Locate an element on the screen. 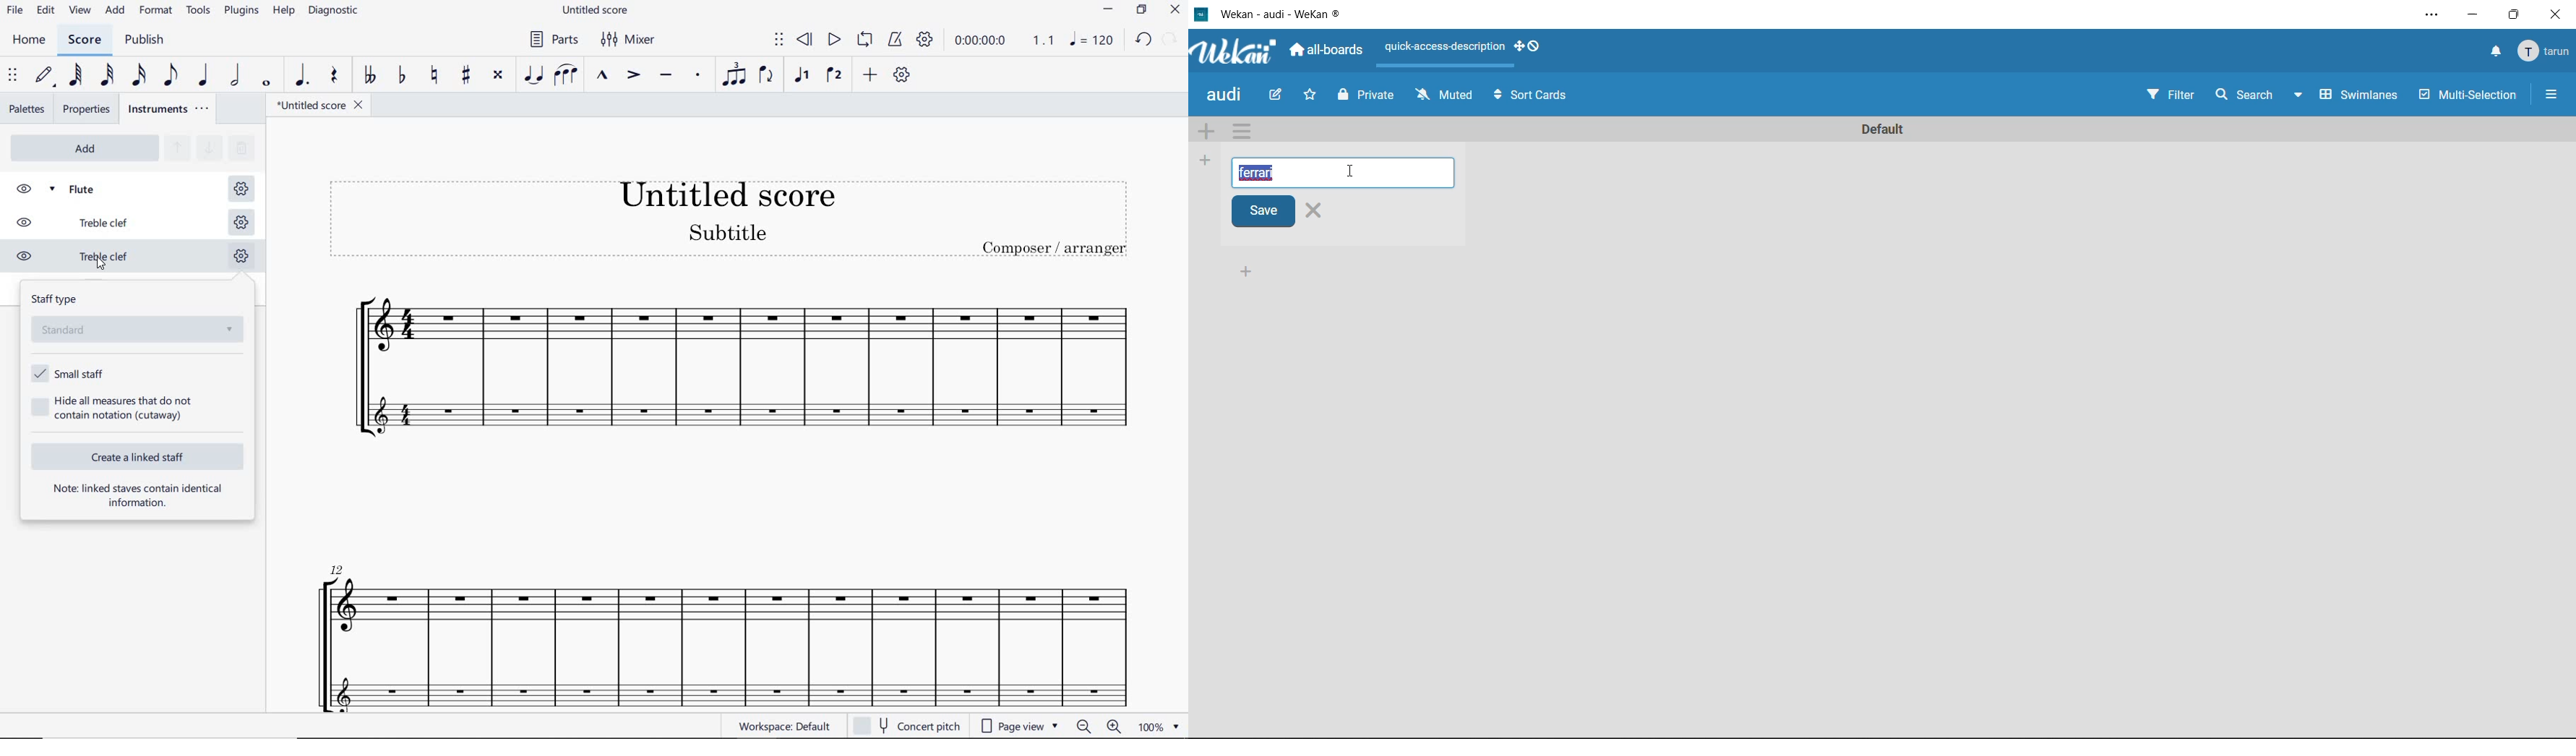 The height and width of the screenshot is (756, 2576). TOGGLE NATURAL is located at coordinates (434, 76).